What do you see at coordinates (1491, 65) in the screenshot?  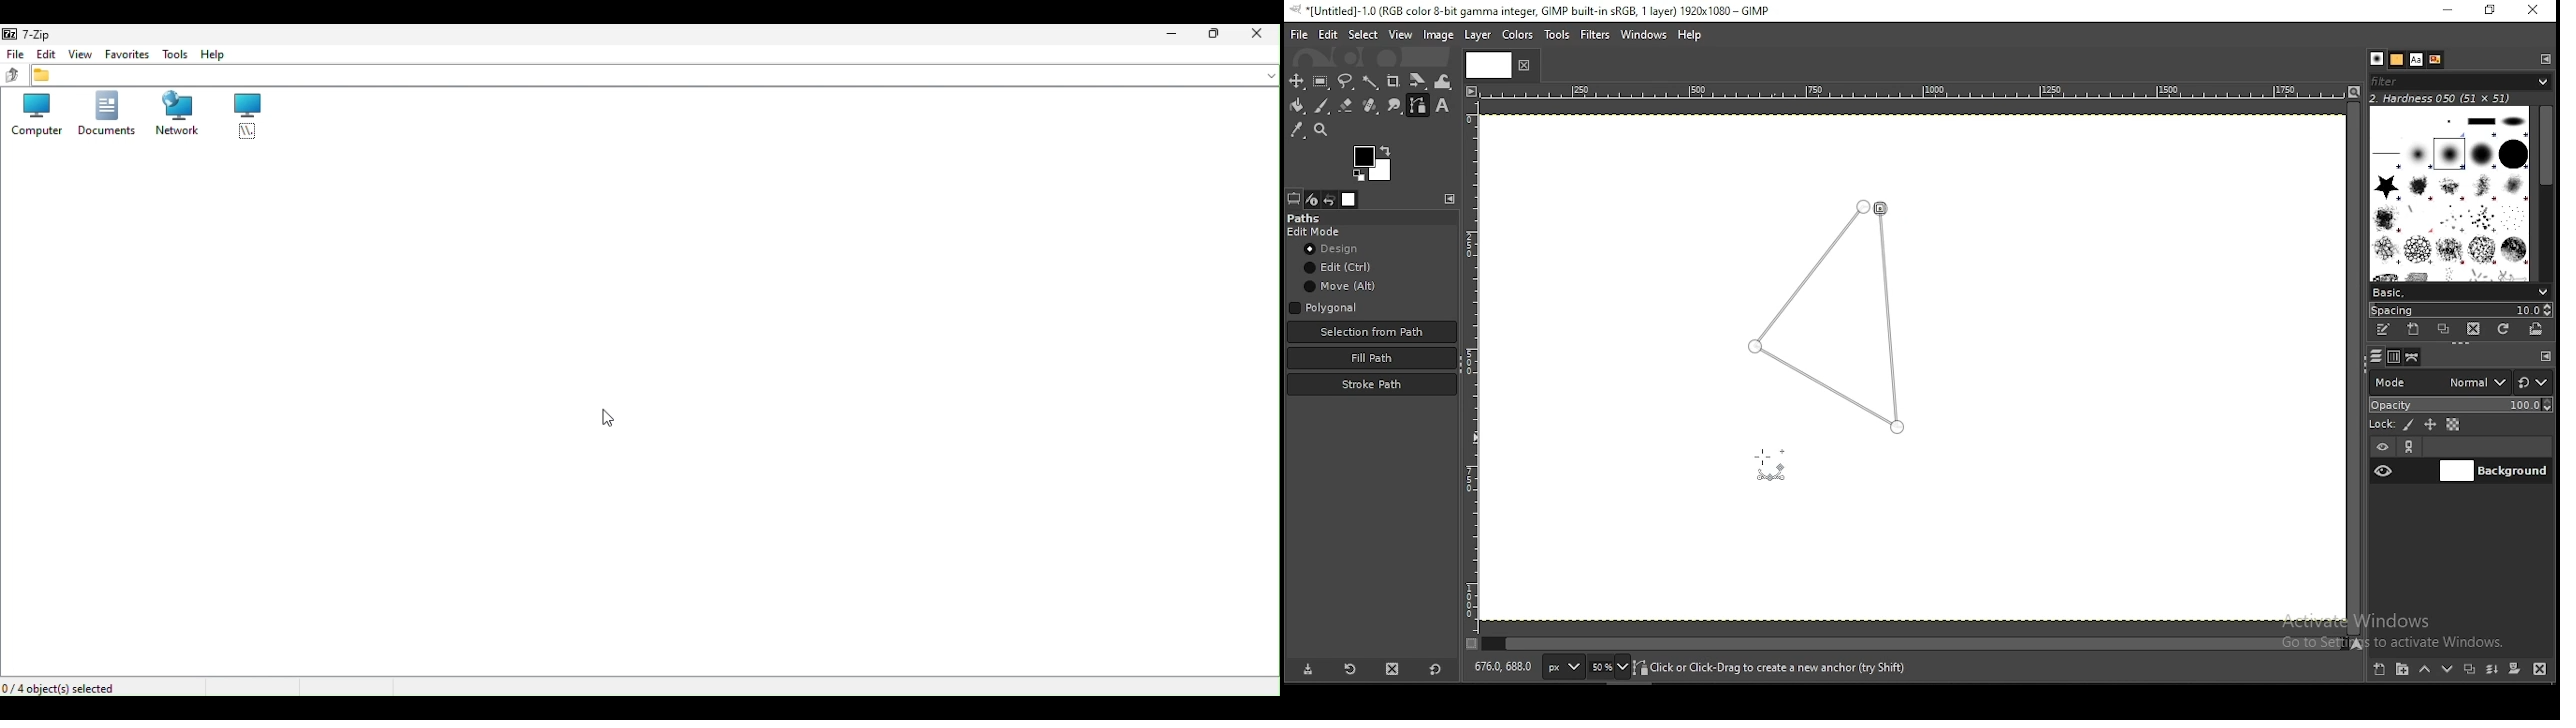 I see `tab` at bounding box center [1491, 65].